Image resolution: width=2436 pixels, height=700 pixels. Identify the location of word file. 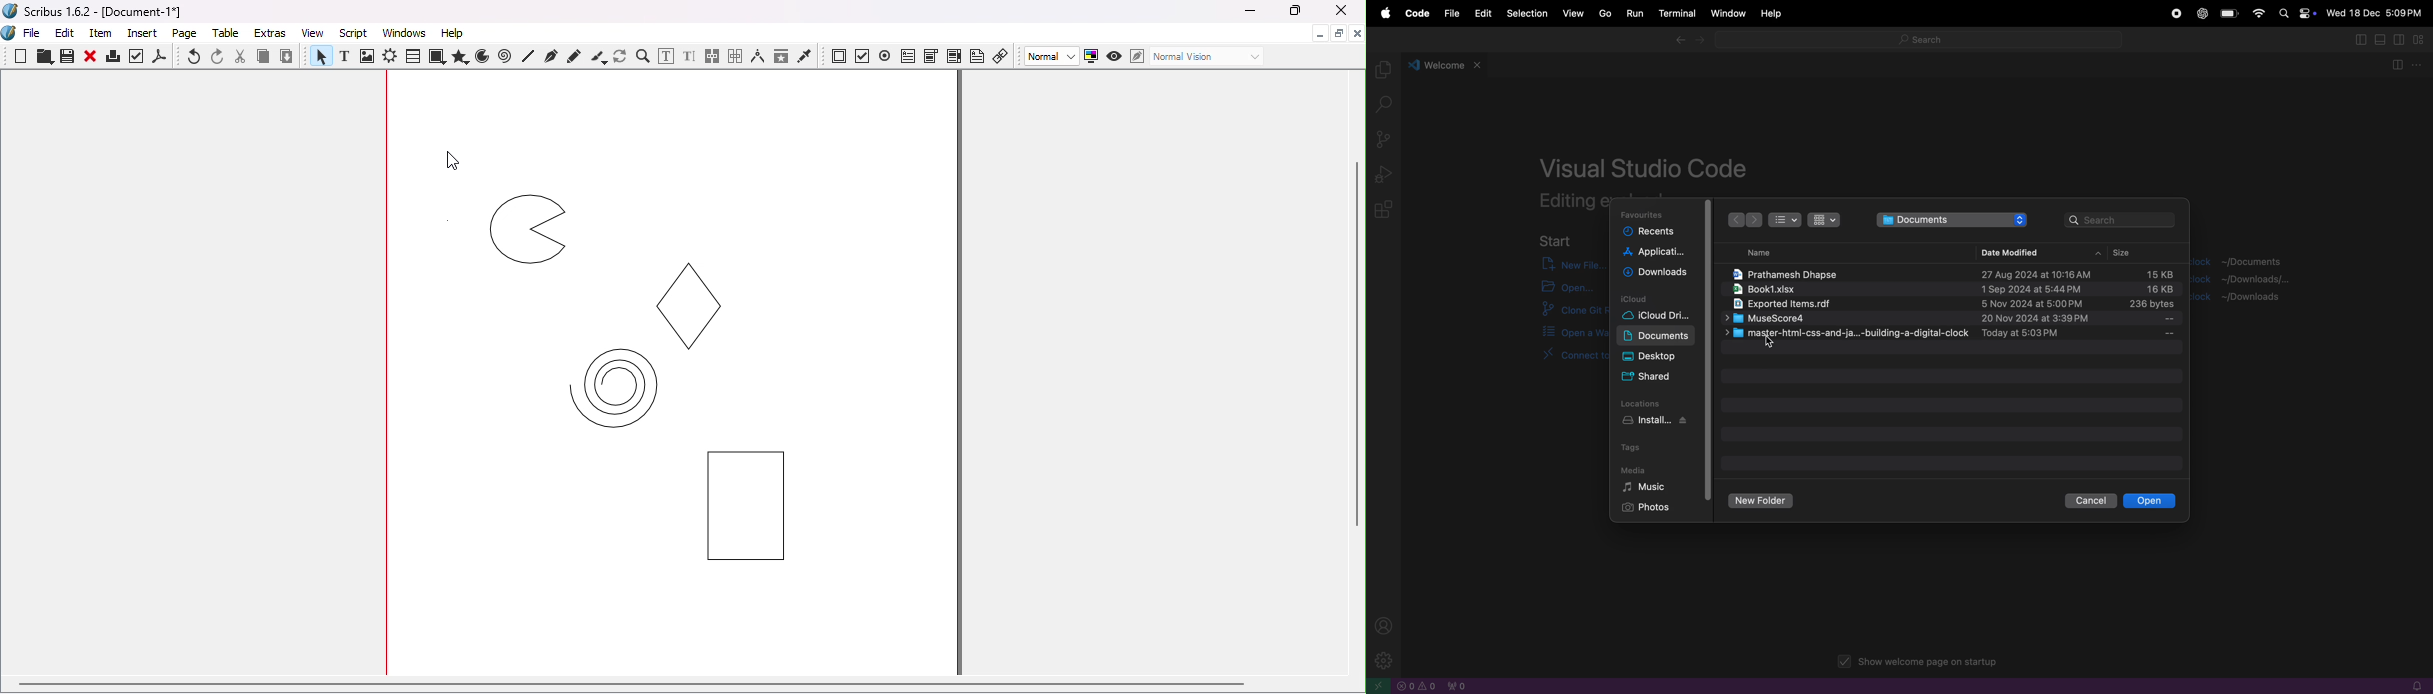
(1952, 272).